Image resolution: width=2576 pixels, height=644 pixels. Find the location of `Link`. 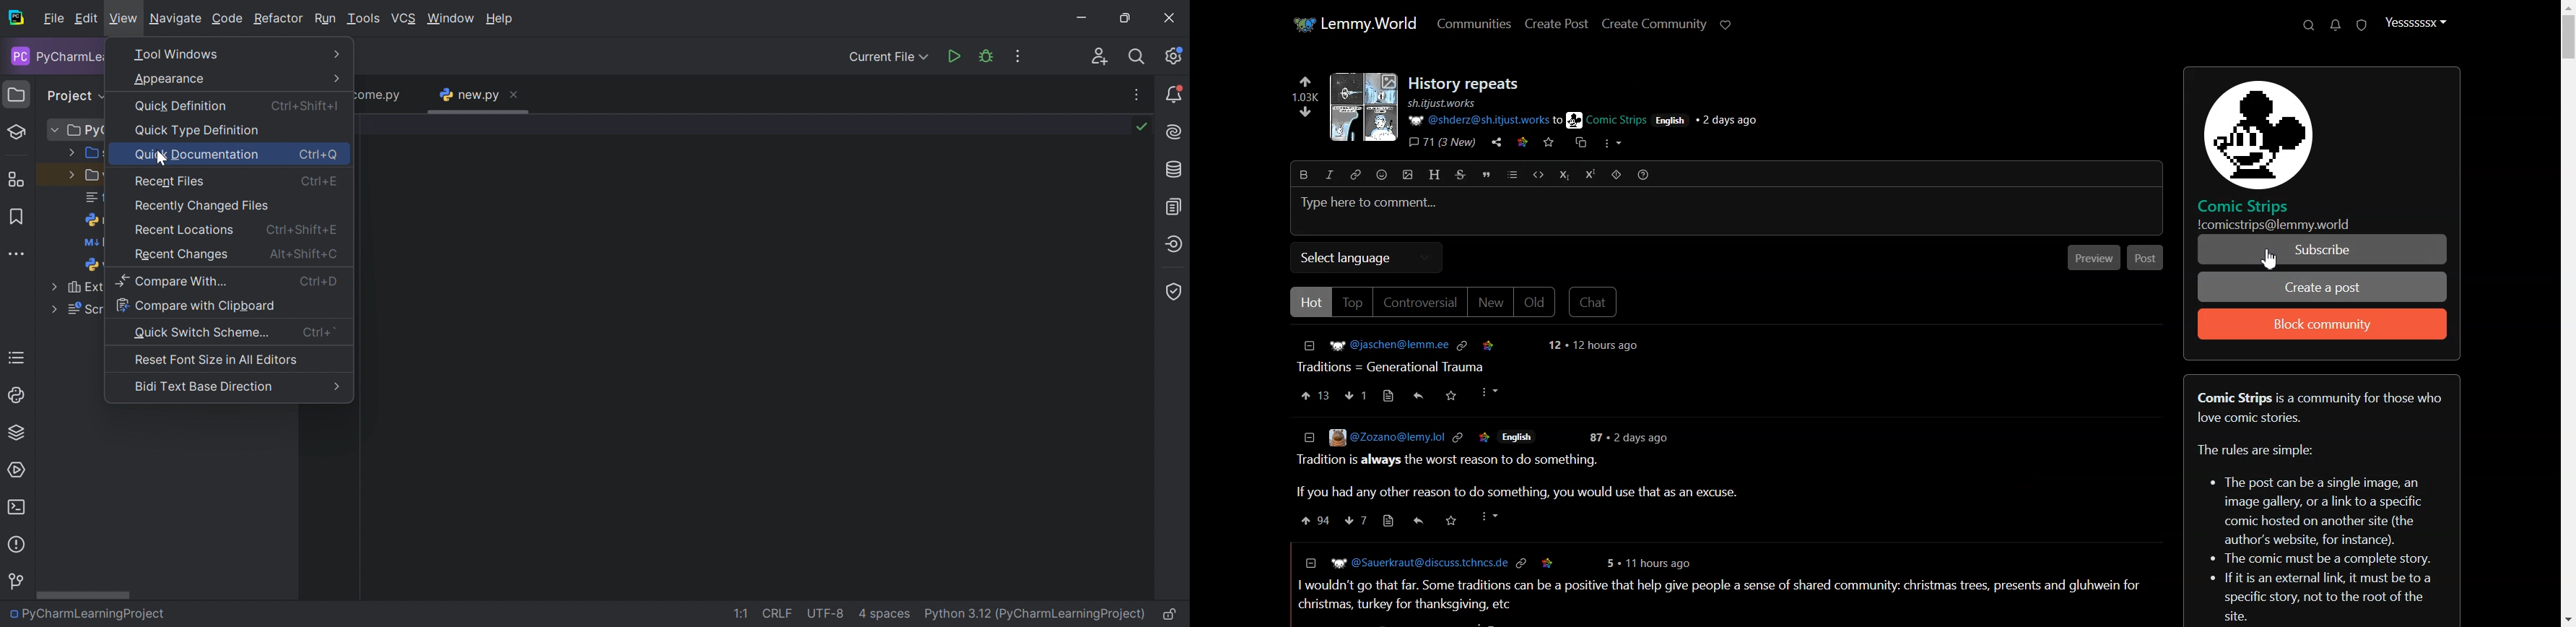

Link is located at coordinates (1464, 344).